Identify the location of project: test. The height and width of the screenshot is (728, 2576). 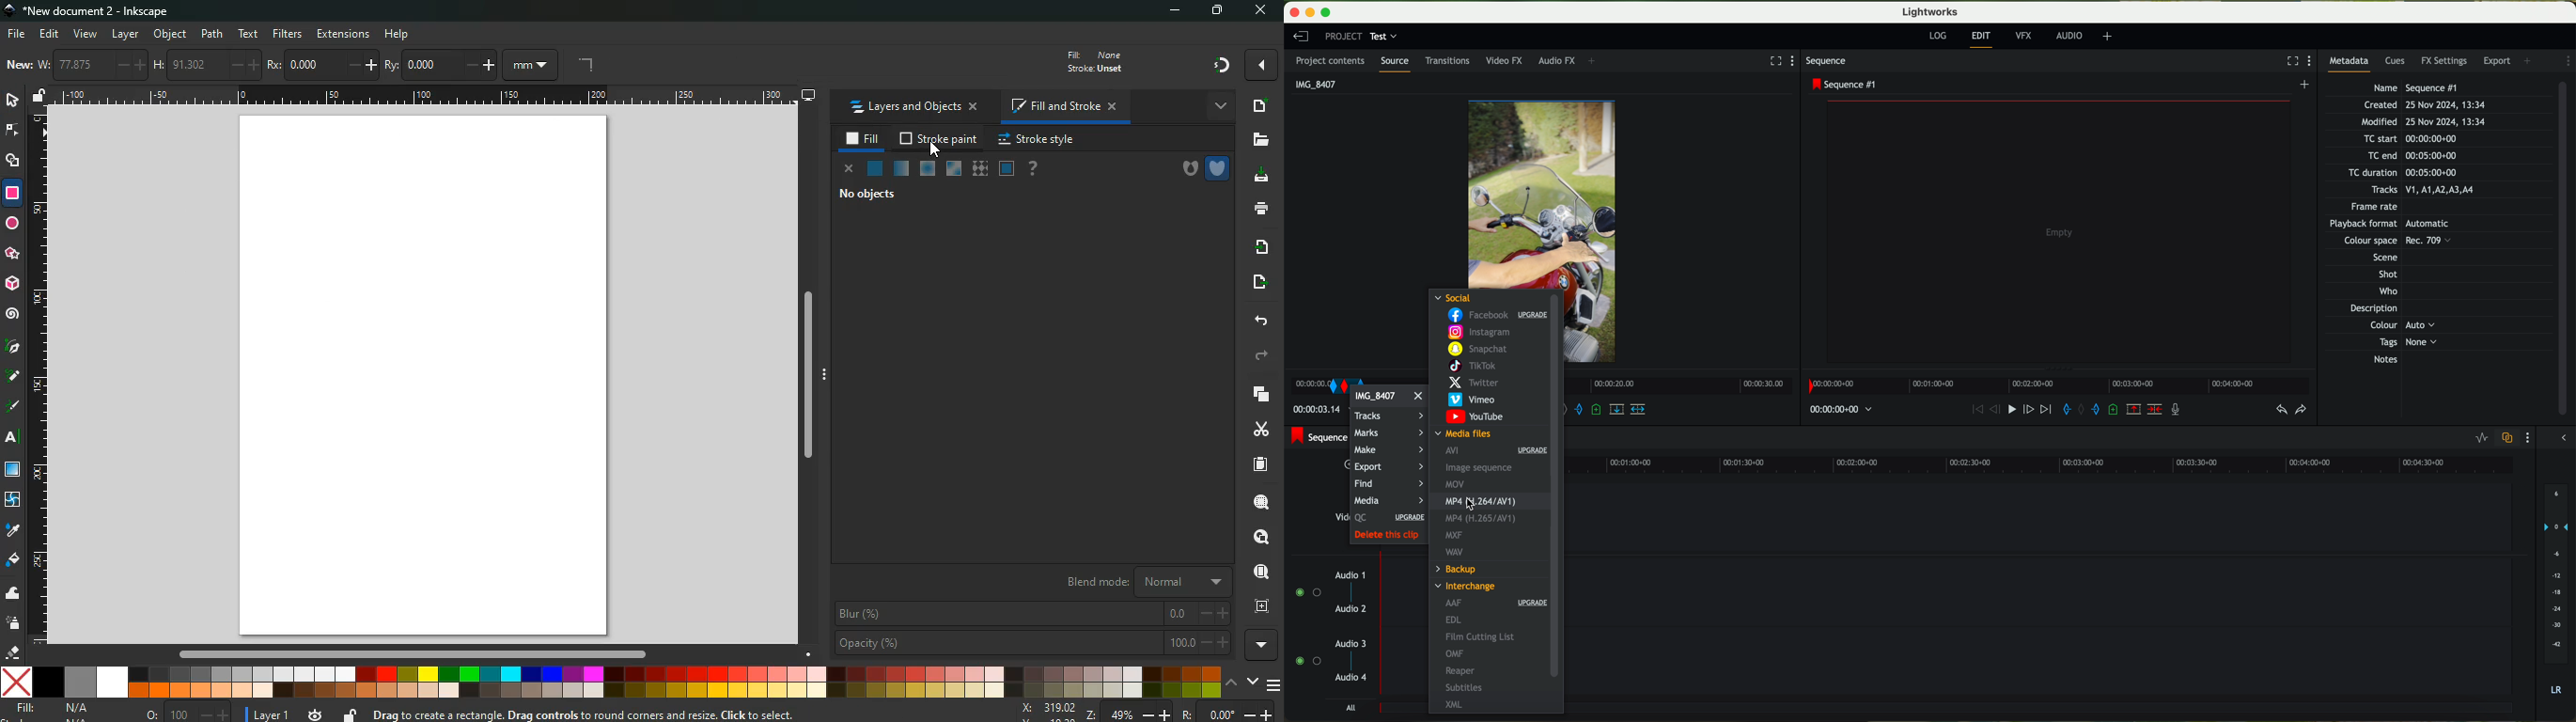
(1360, 37).